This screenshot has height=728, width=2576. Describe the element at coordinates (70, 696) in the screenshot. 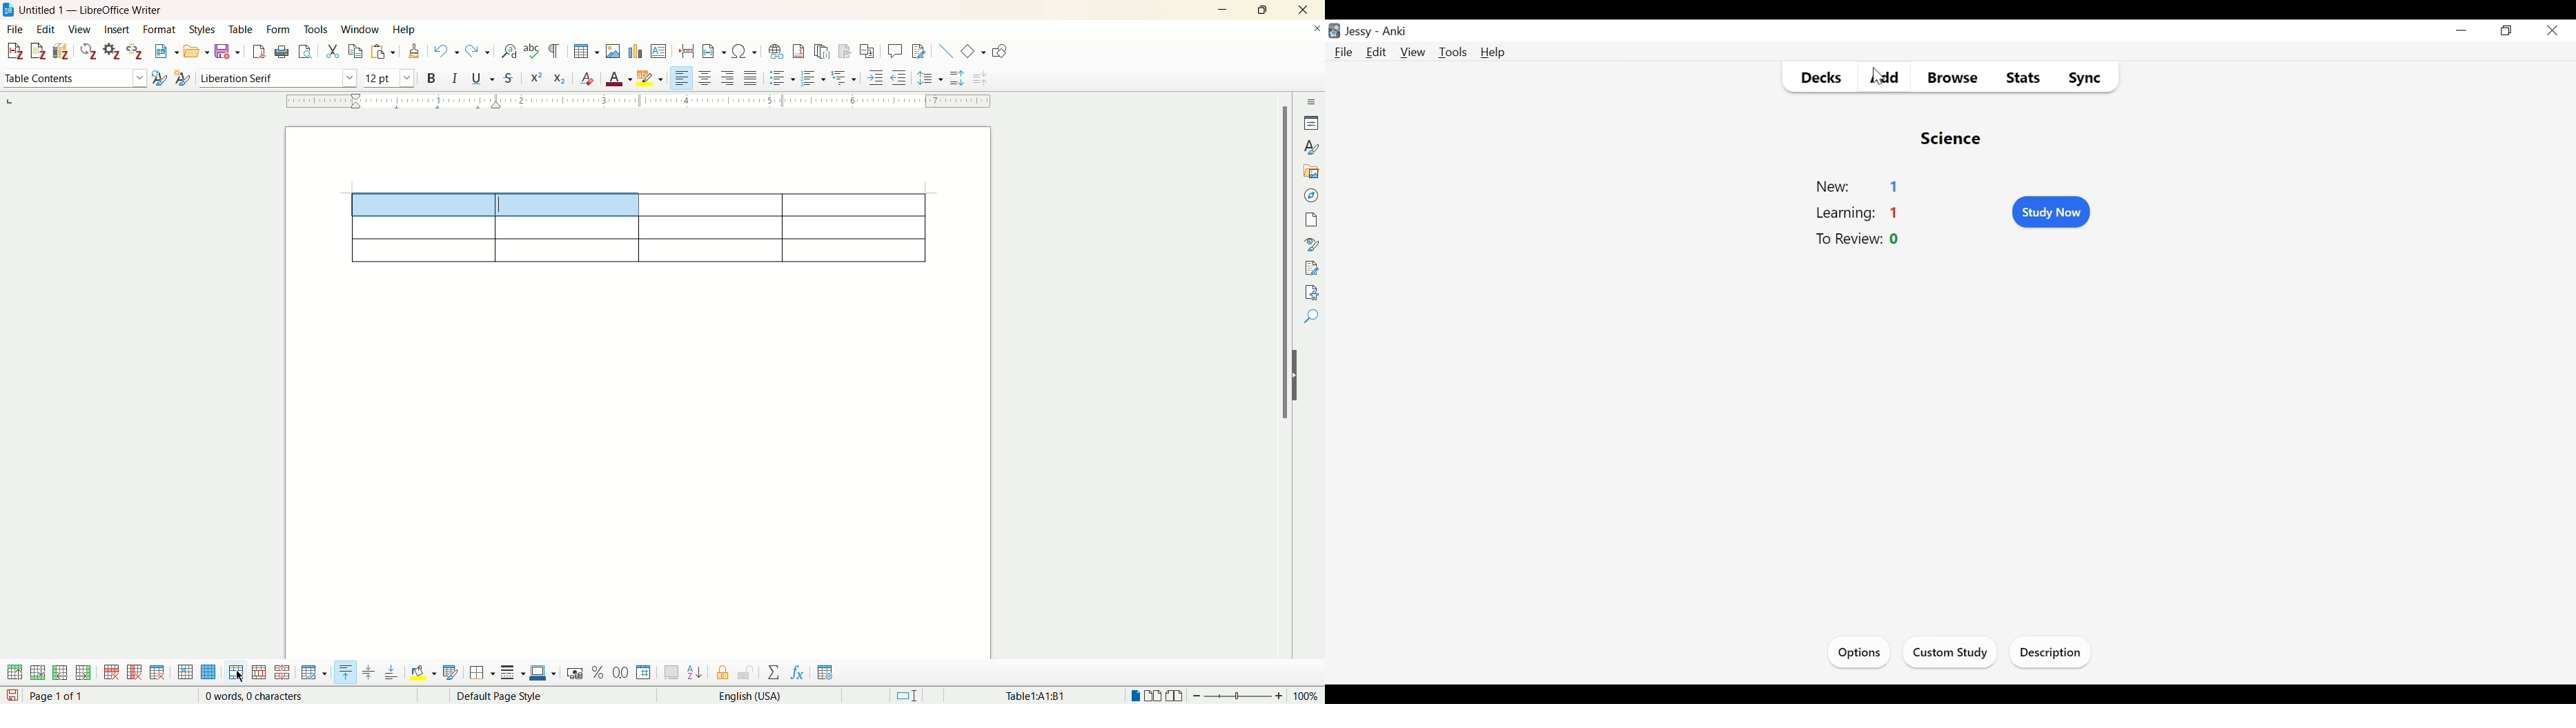

I see `page 1 of 1` at that location.